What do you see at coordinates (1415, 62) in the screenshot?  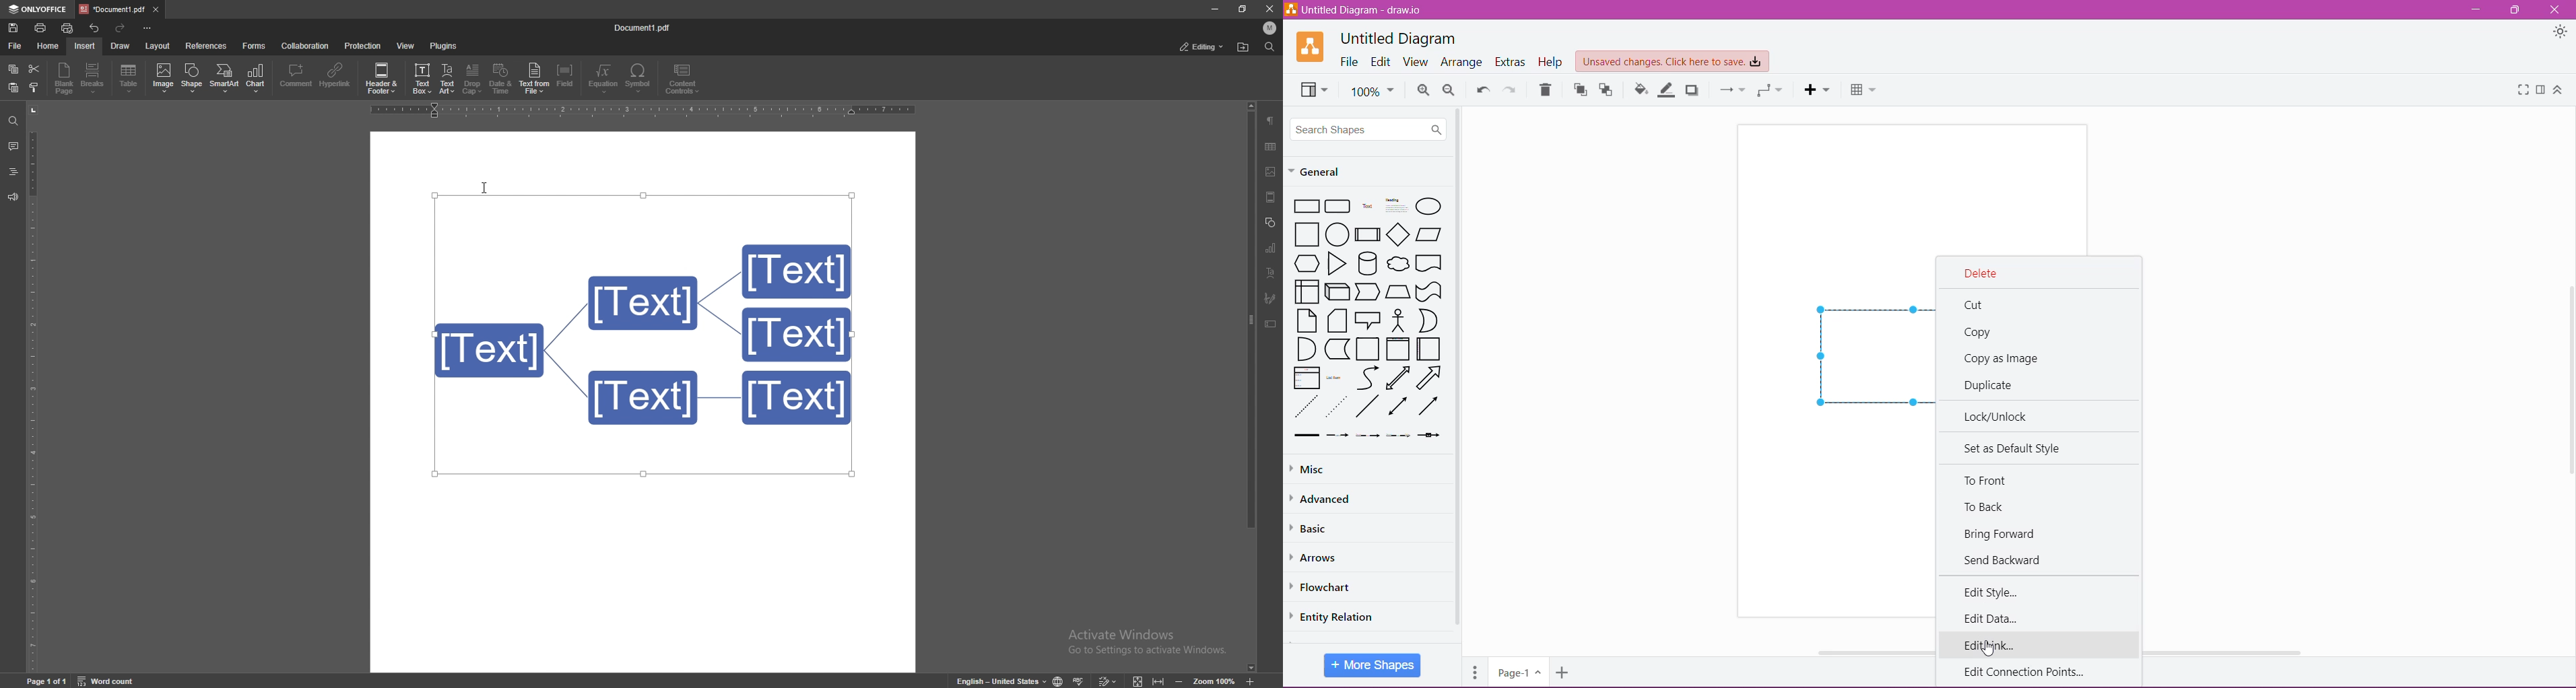 I see `View` at bounding box center [1415, 62].